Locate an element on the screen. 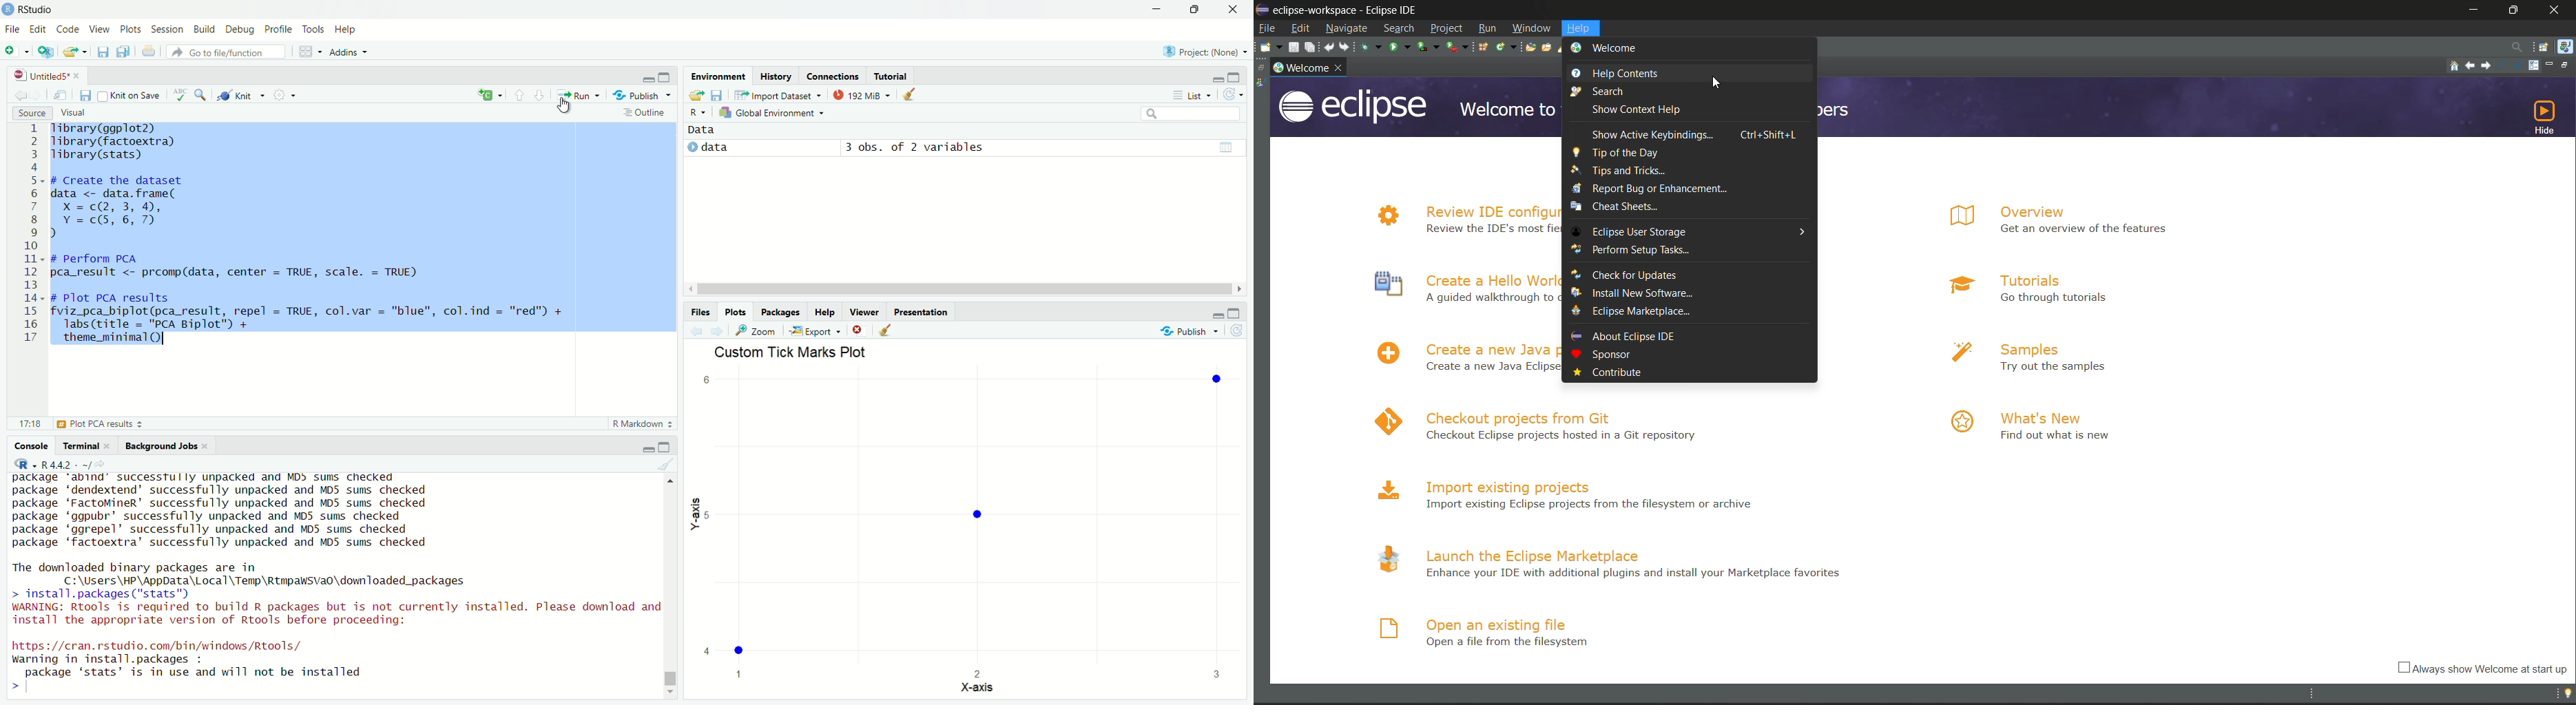 The image size is (2576, 728). settings is located at coordinates (282, 93).